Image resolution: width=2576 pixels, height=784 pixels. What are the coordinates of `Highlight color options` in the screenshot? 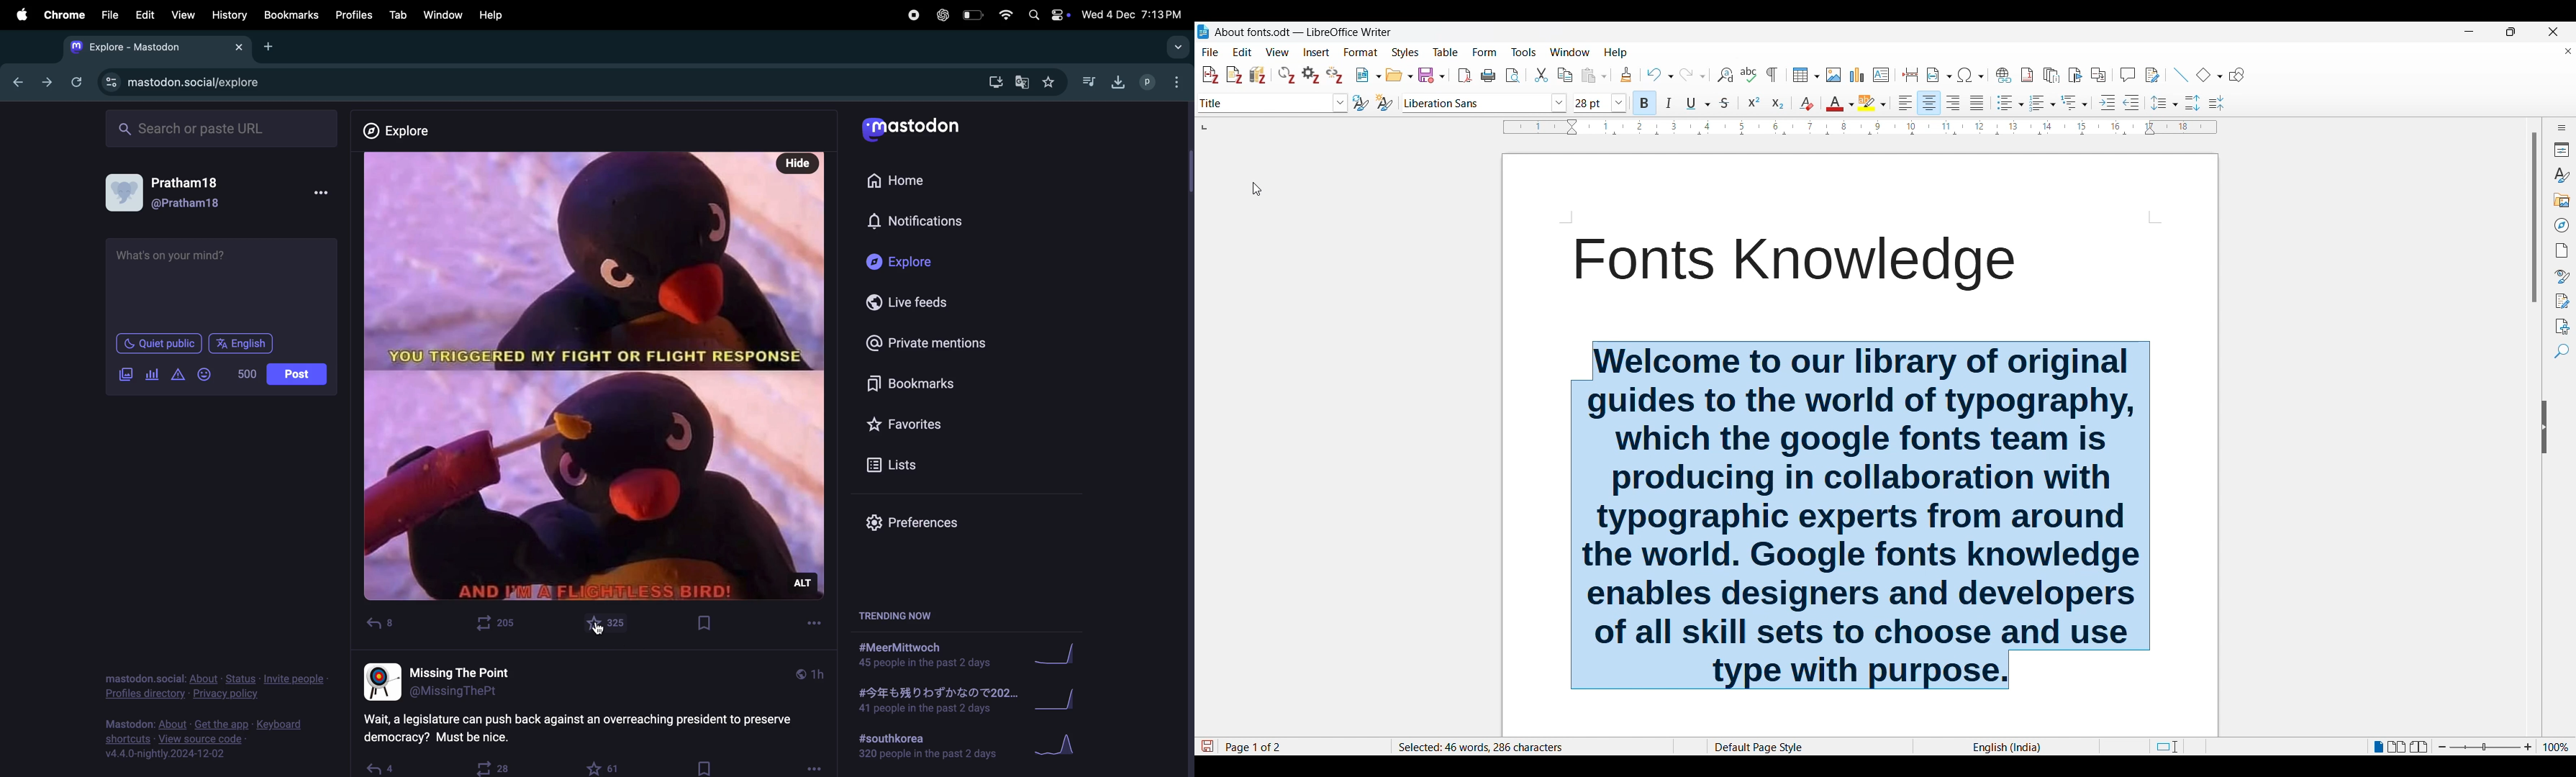 It's located at (1872, 103).